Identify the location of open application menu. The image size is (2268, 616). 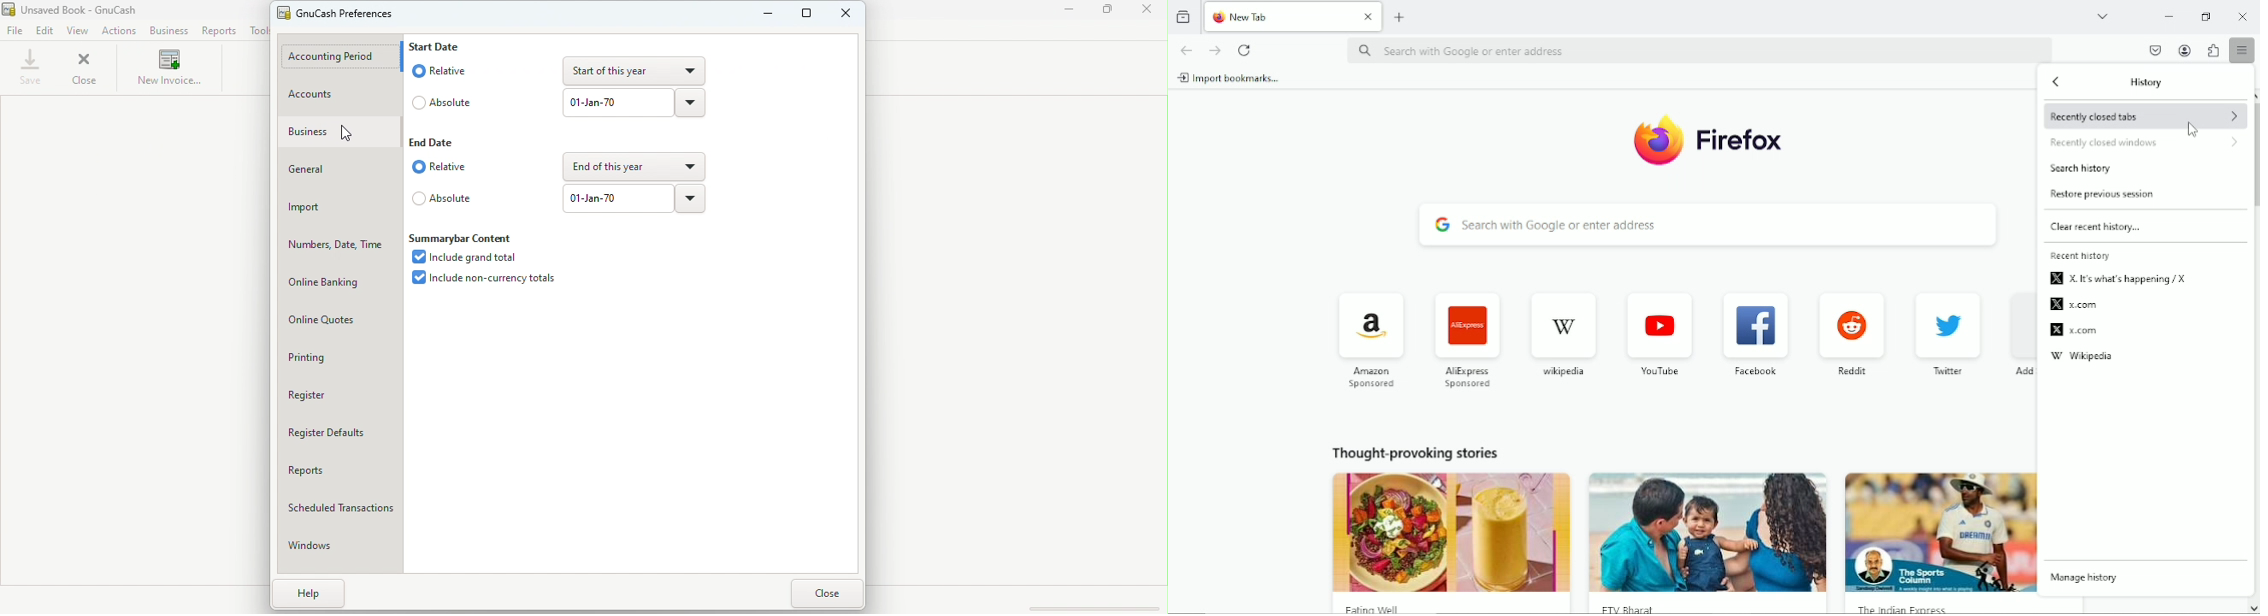
(2240, 50).